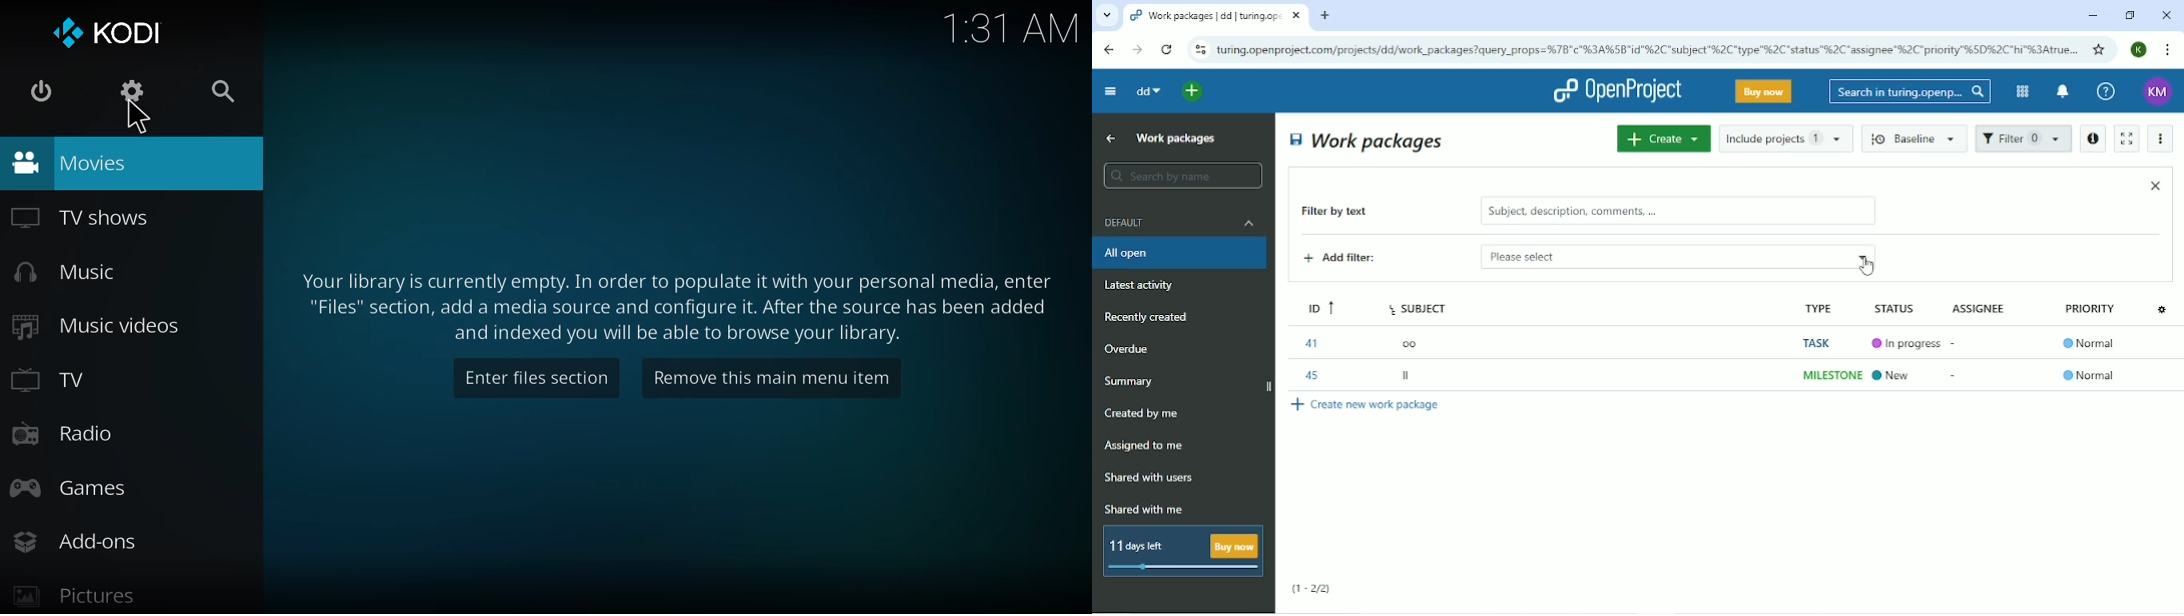  Describe the element at coordinates (1786, 138) in the screenshot. I see `Include projects 1` at that location.